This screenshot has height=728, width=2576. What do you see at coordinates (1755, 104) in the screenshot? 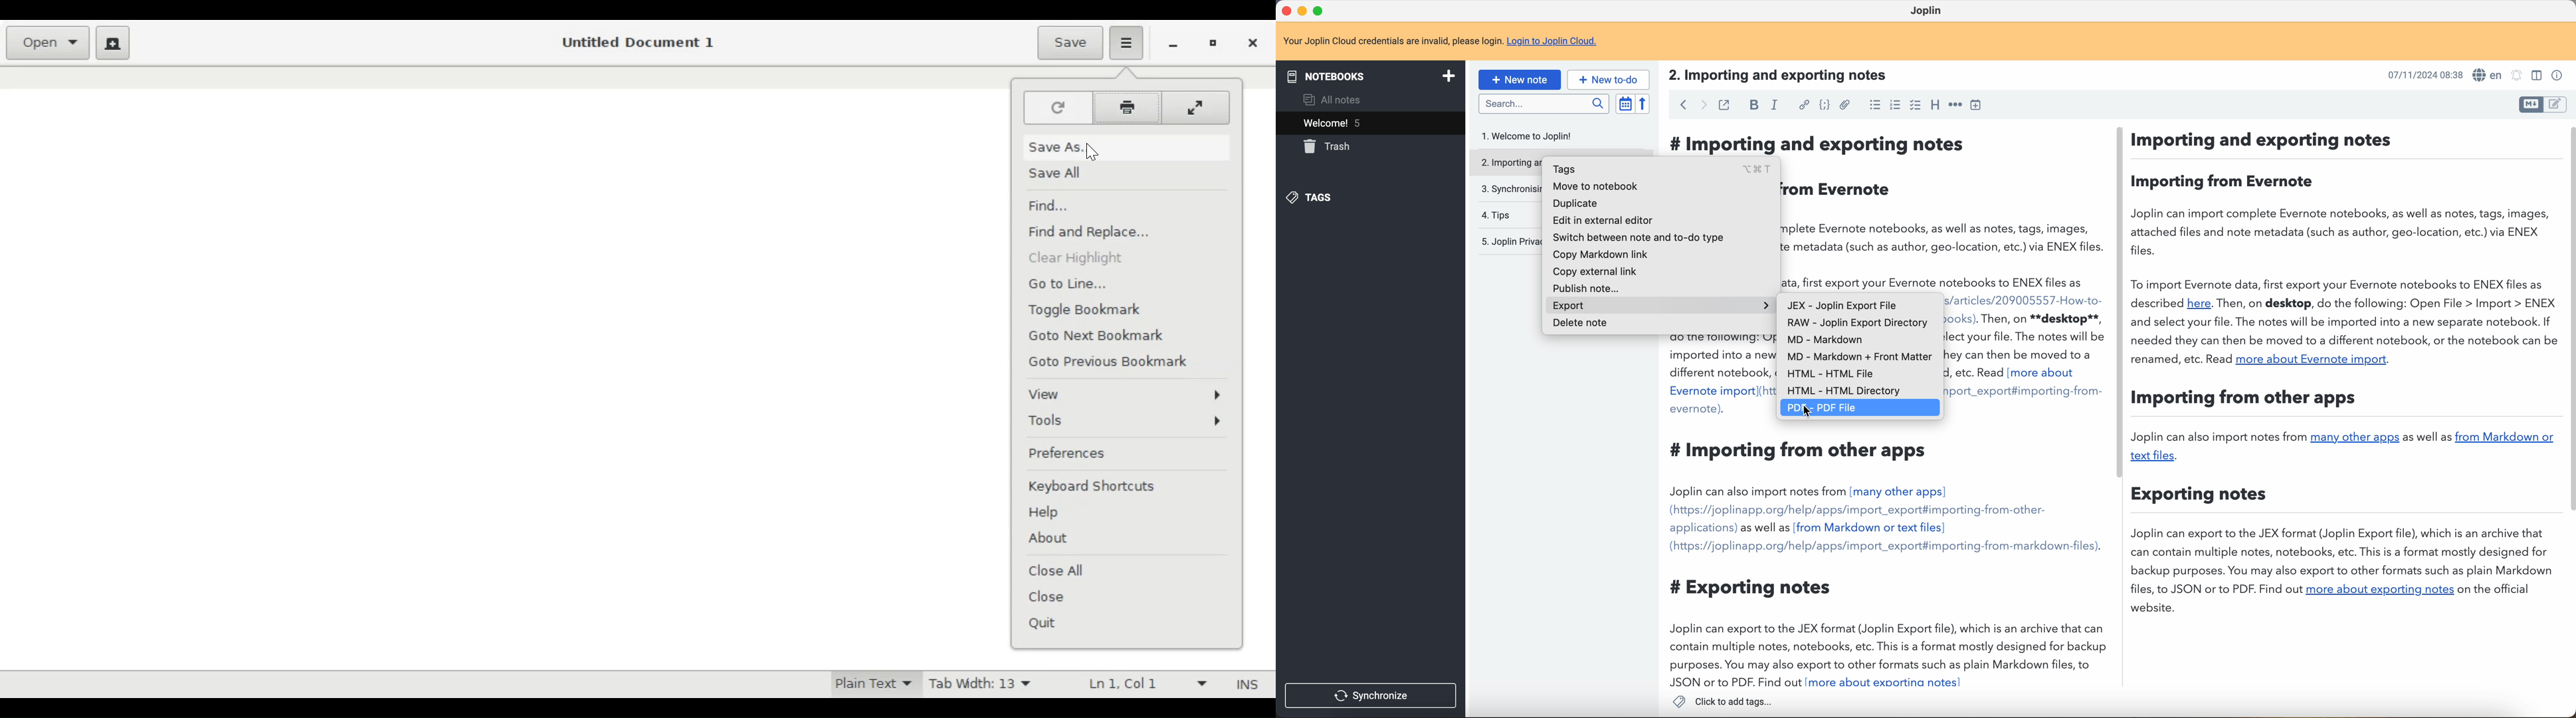
I see `bold` at bounding box center [1755, 104].